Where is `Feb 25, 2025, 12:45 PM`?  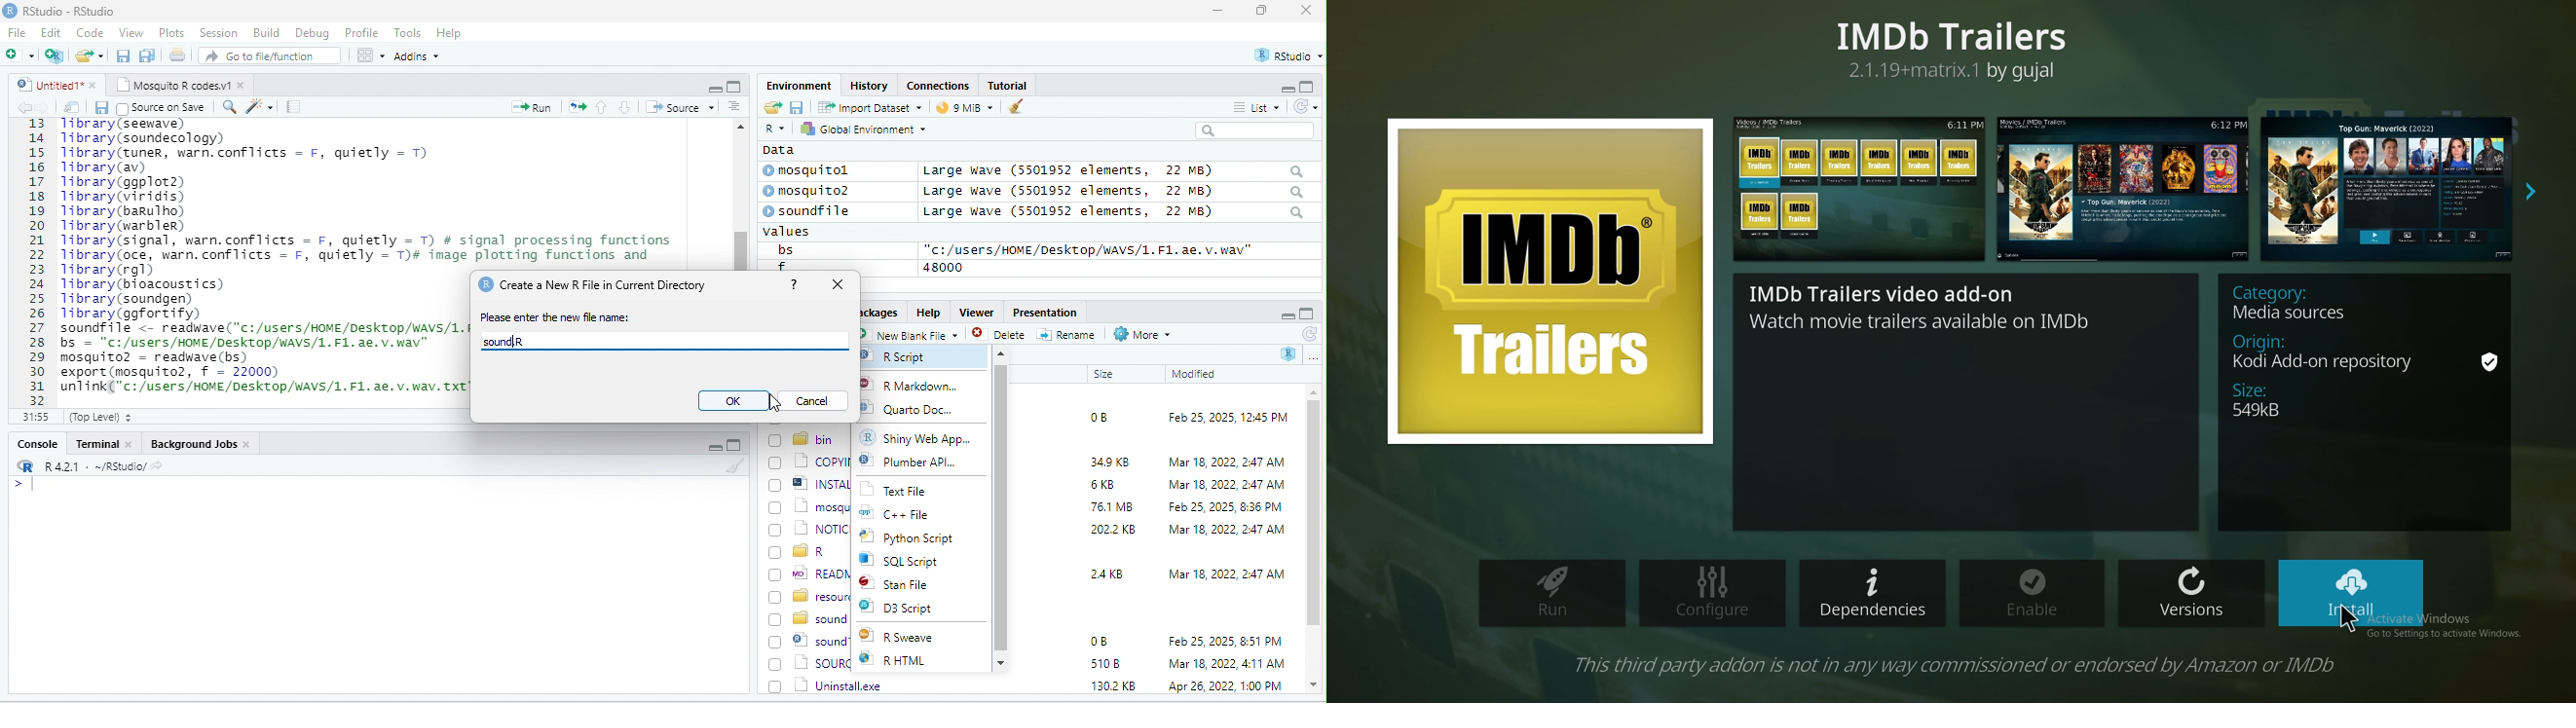
Feb 25, 2025, 12:45 PM is located at coordinates (1228, 420).